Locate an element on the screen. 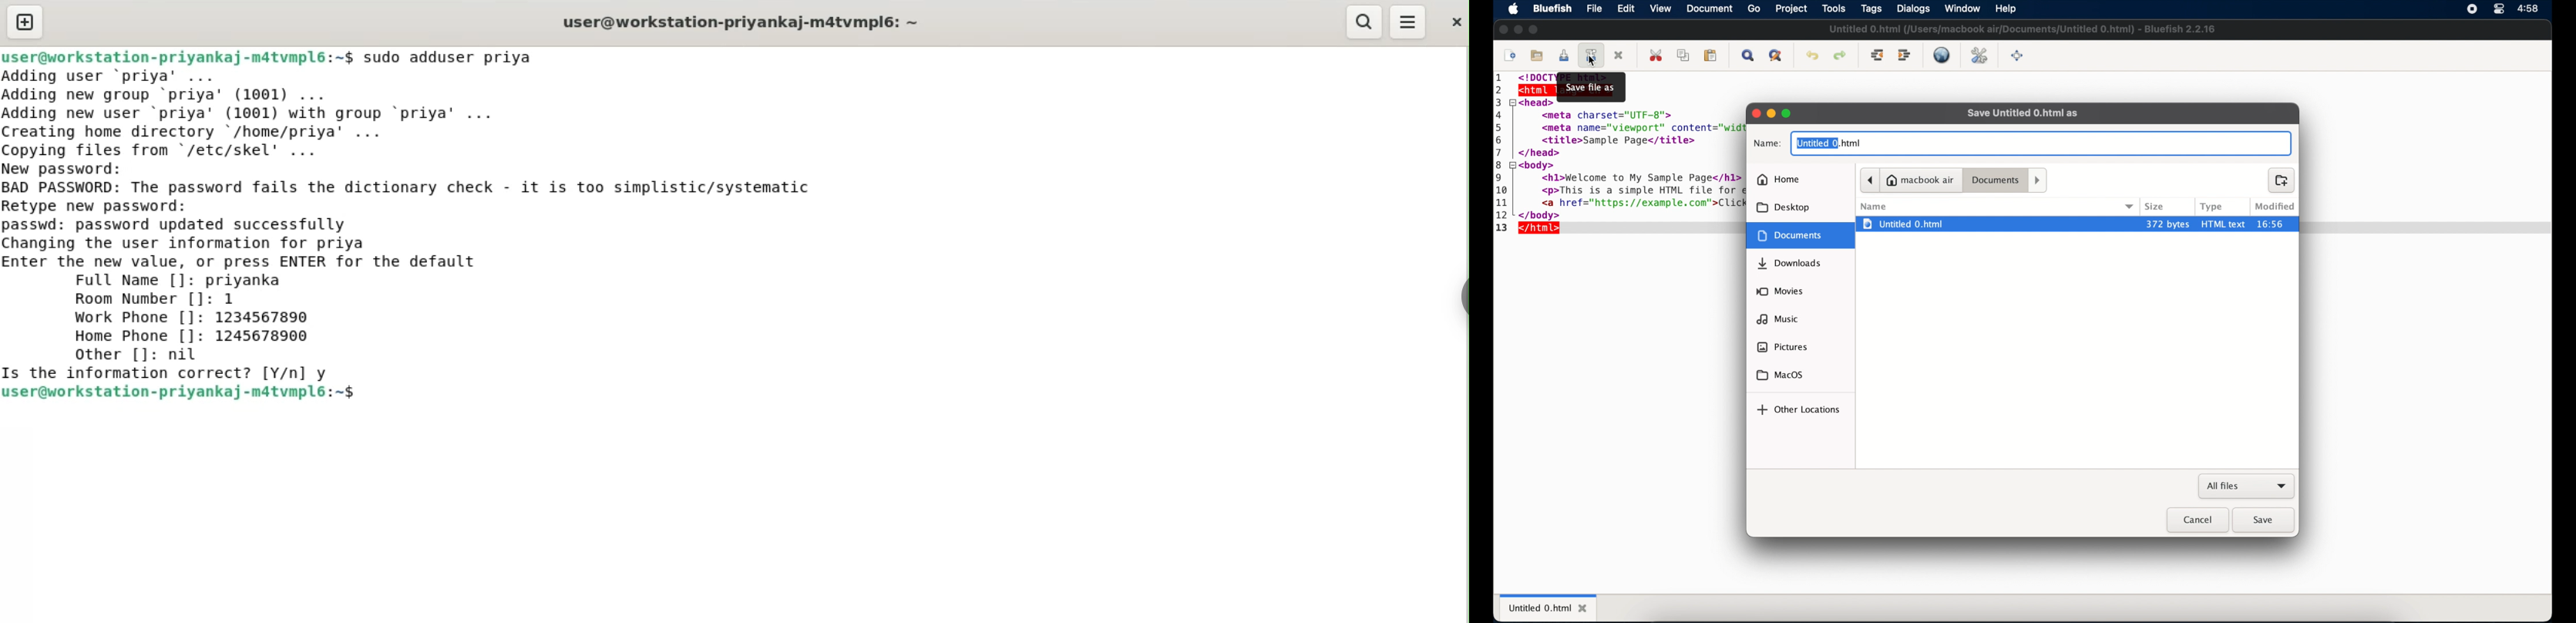 The width and height of the screenshot is (2576, 644). close is located at coordinates (1503, 30).